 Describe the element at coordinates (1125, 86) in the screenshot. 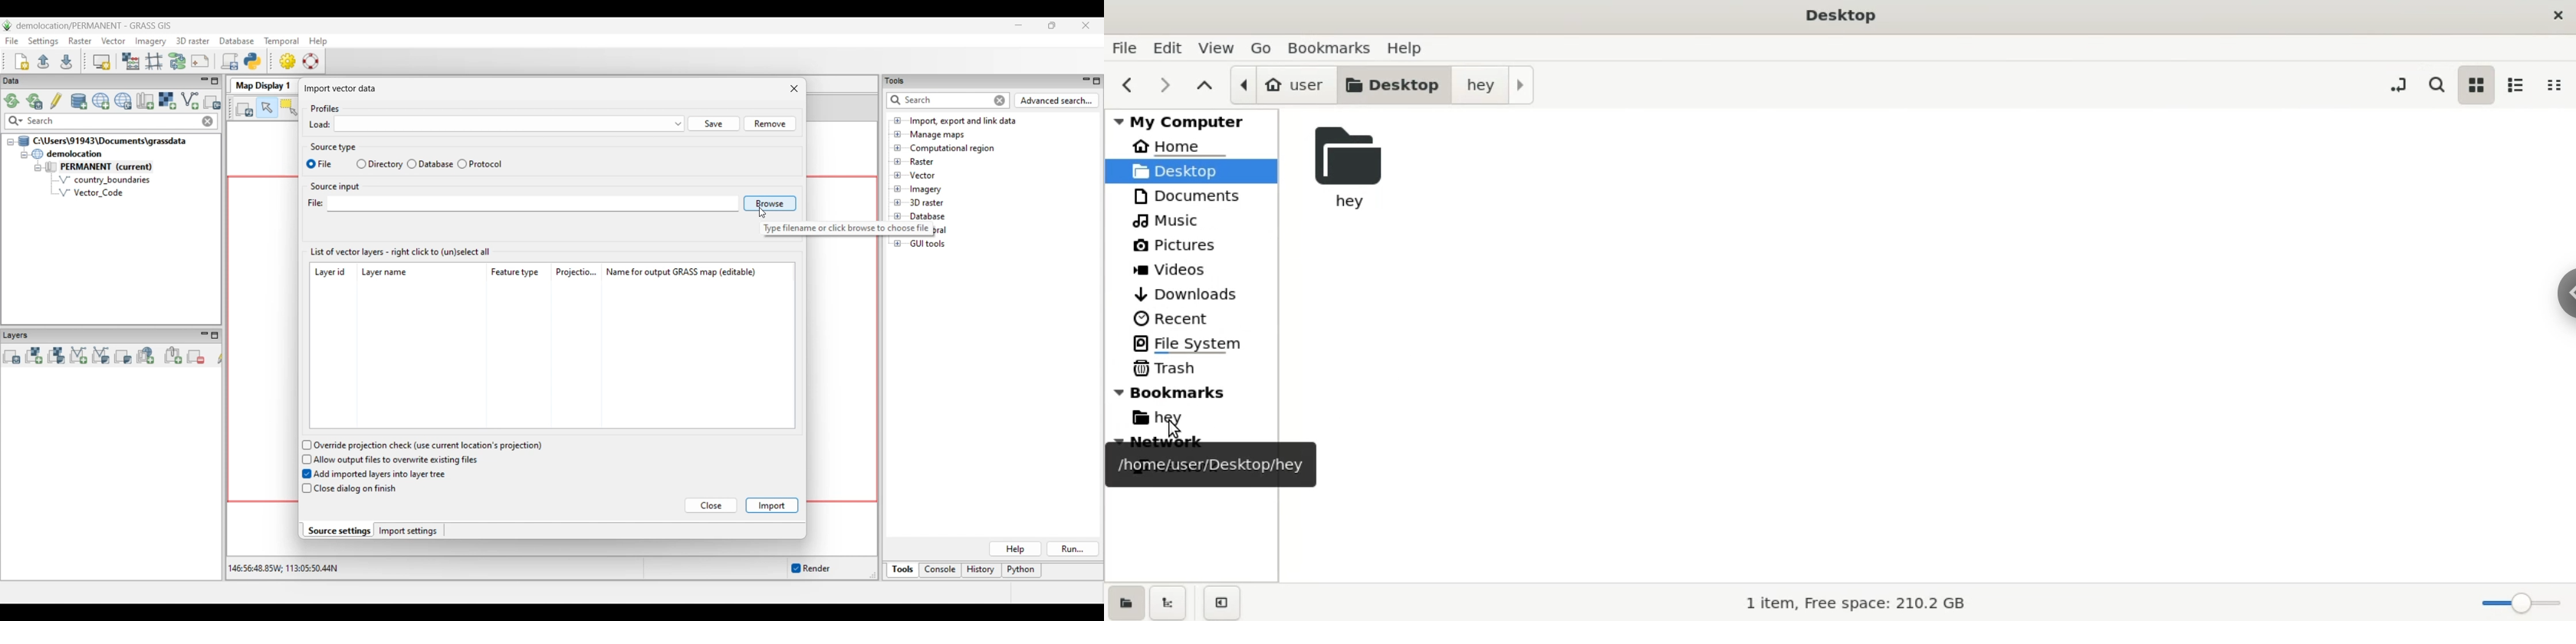

I see `previous` at that location.